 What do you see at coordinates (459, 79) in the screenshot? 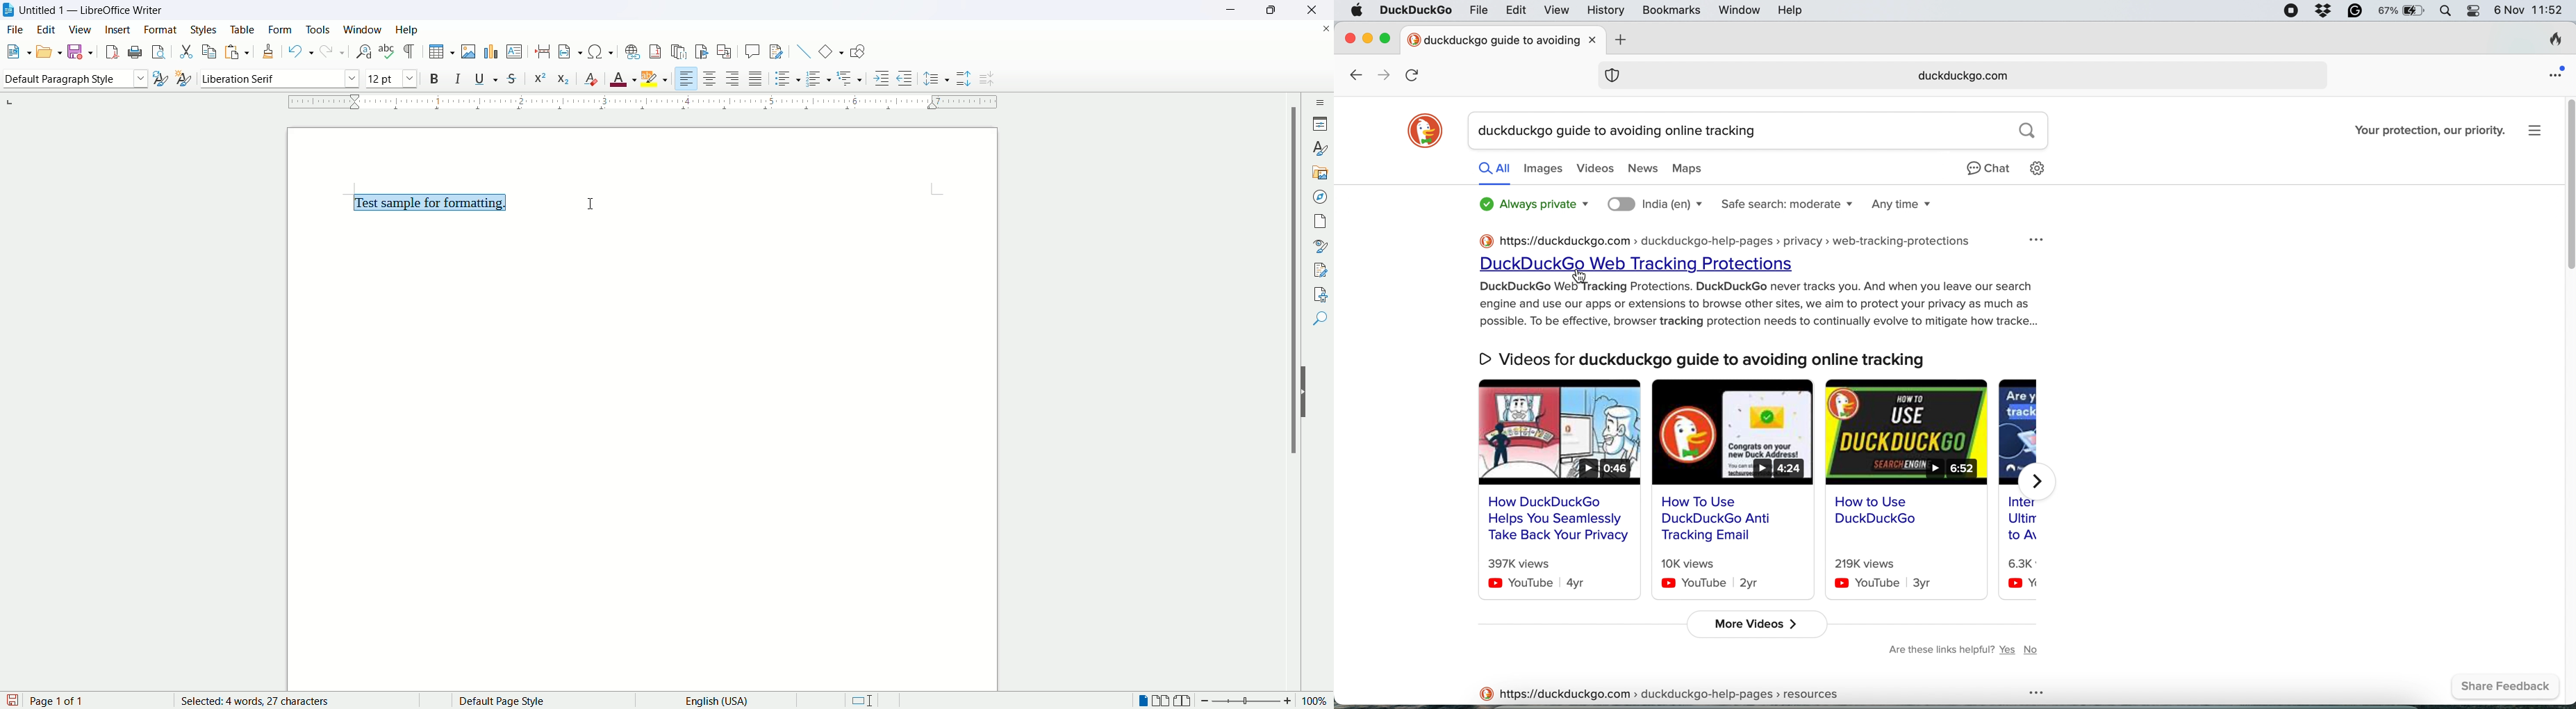
I see `italics` at bounding box center [459, 79].